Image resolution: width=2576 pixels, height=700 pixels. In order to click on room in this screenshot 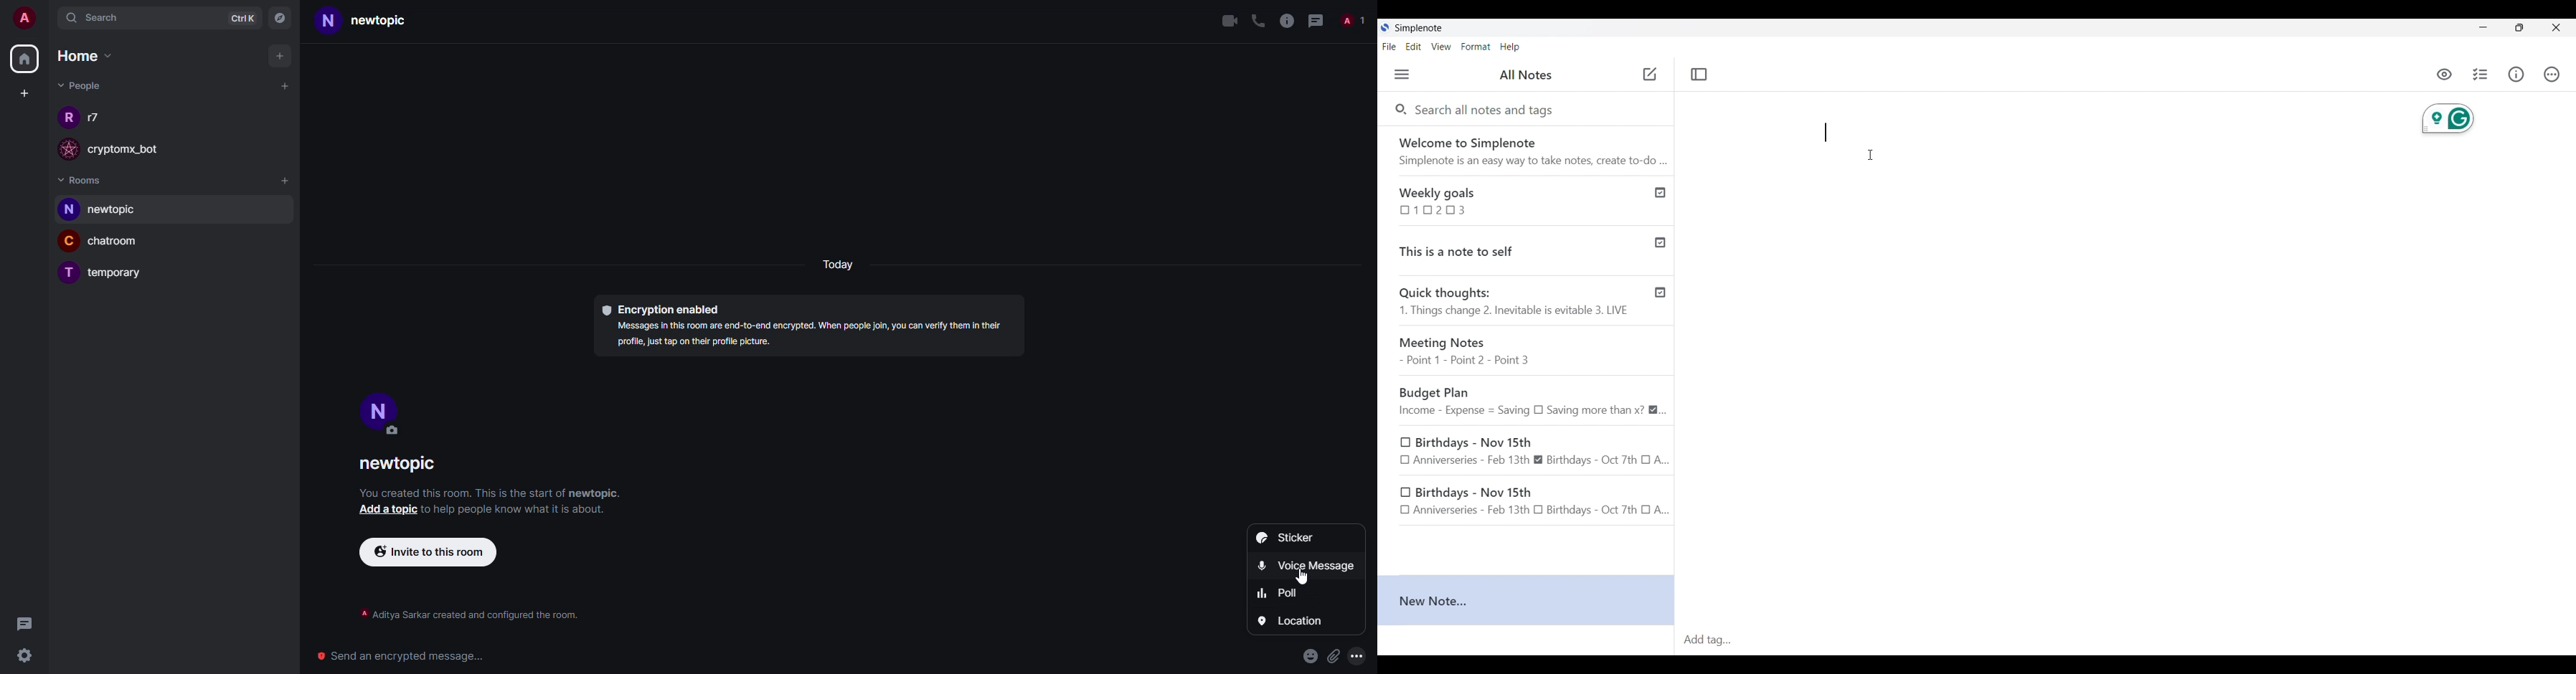, I will do `click(117, 274)`.